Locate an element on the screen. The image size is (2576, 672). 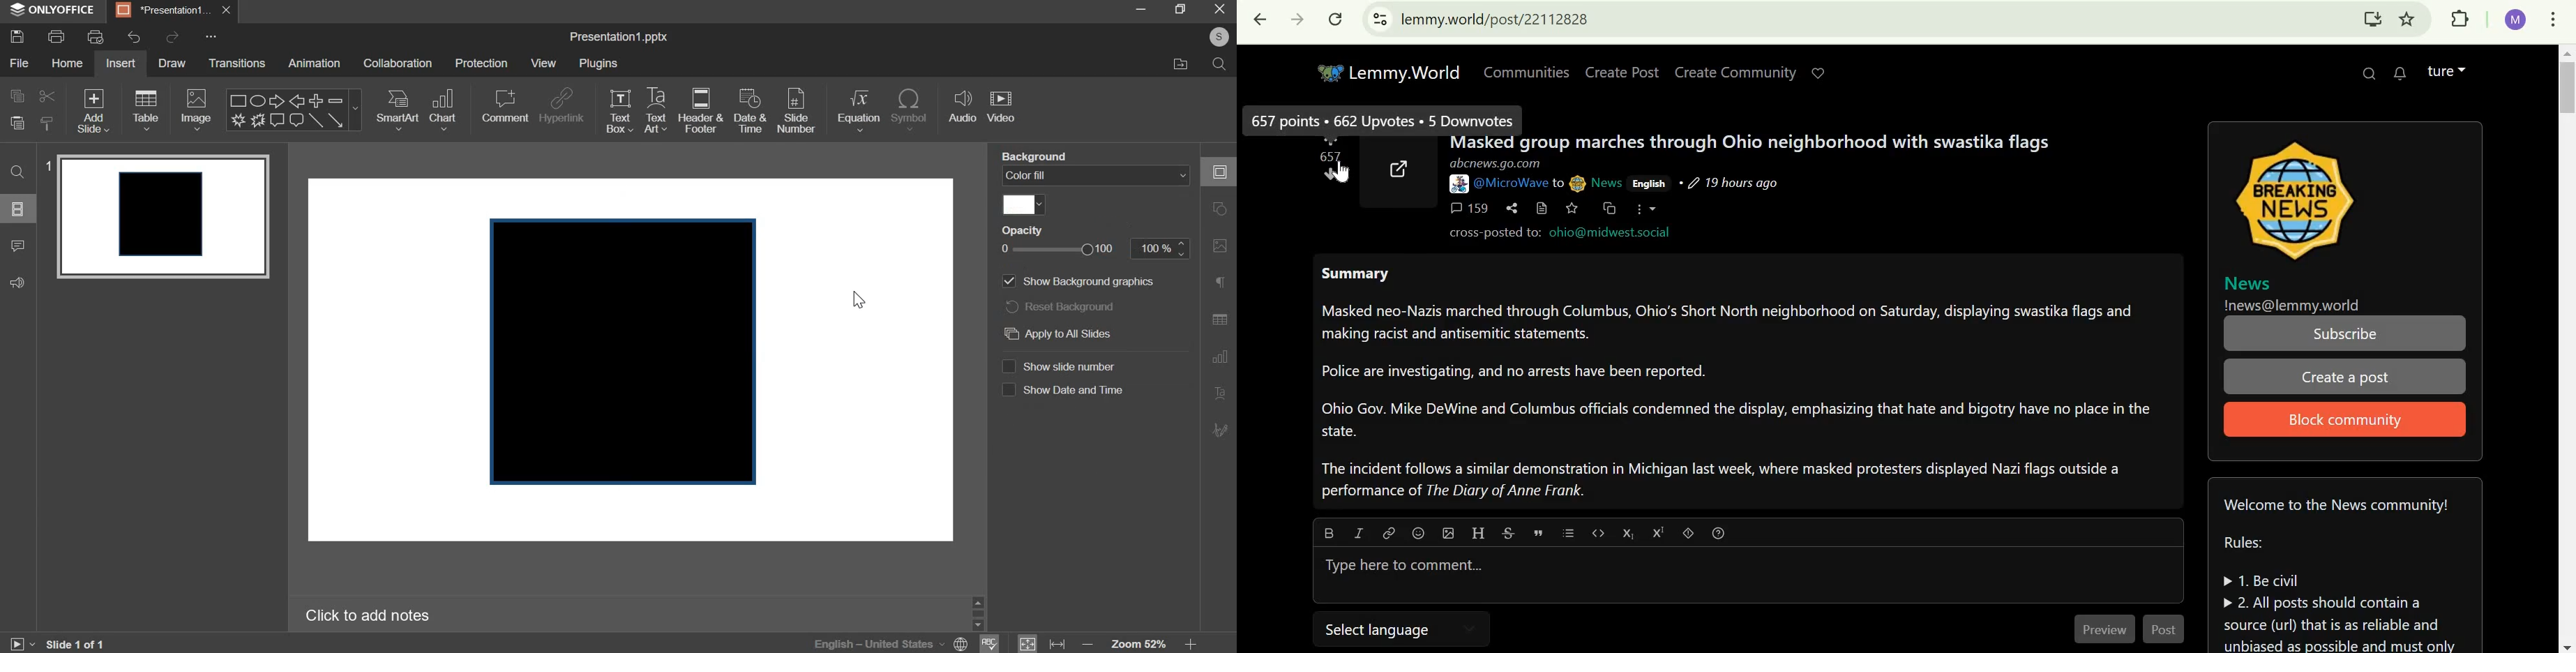
Reload this page is located at coordinates (1338, 19).